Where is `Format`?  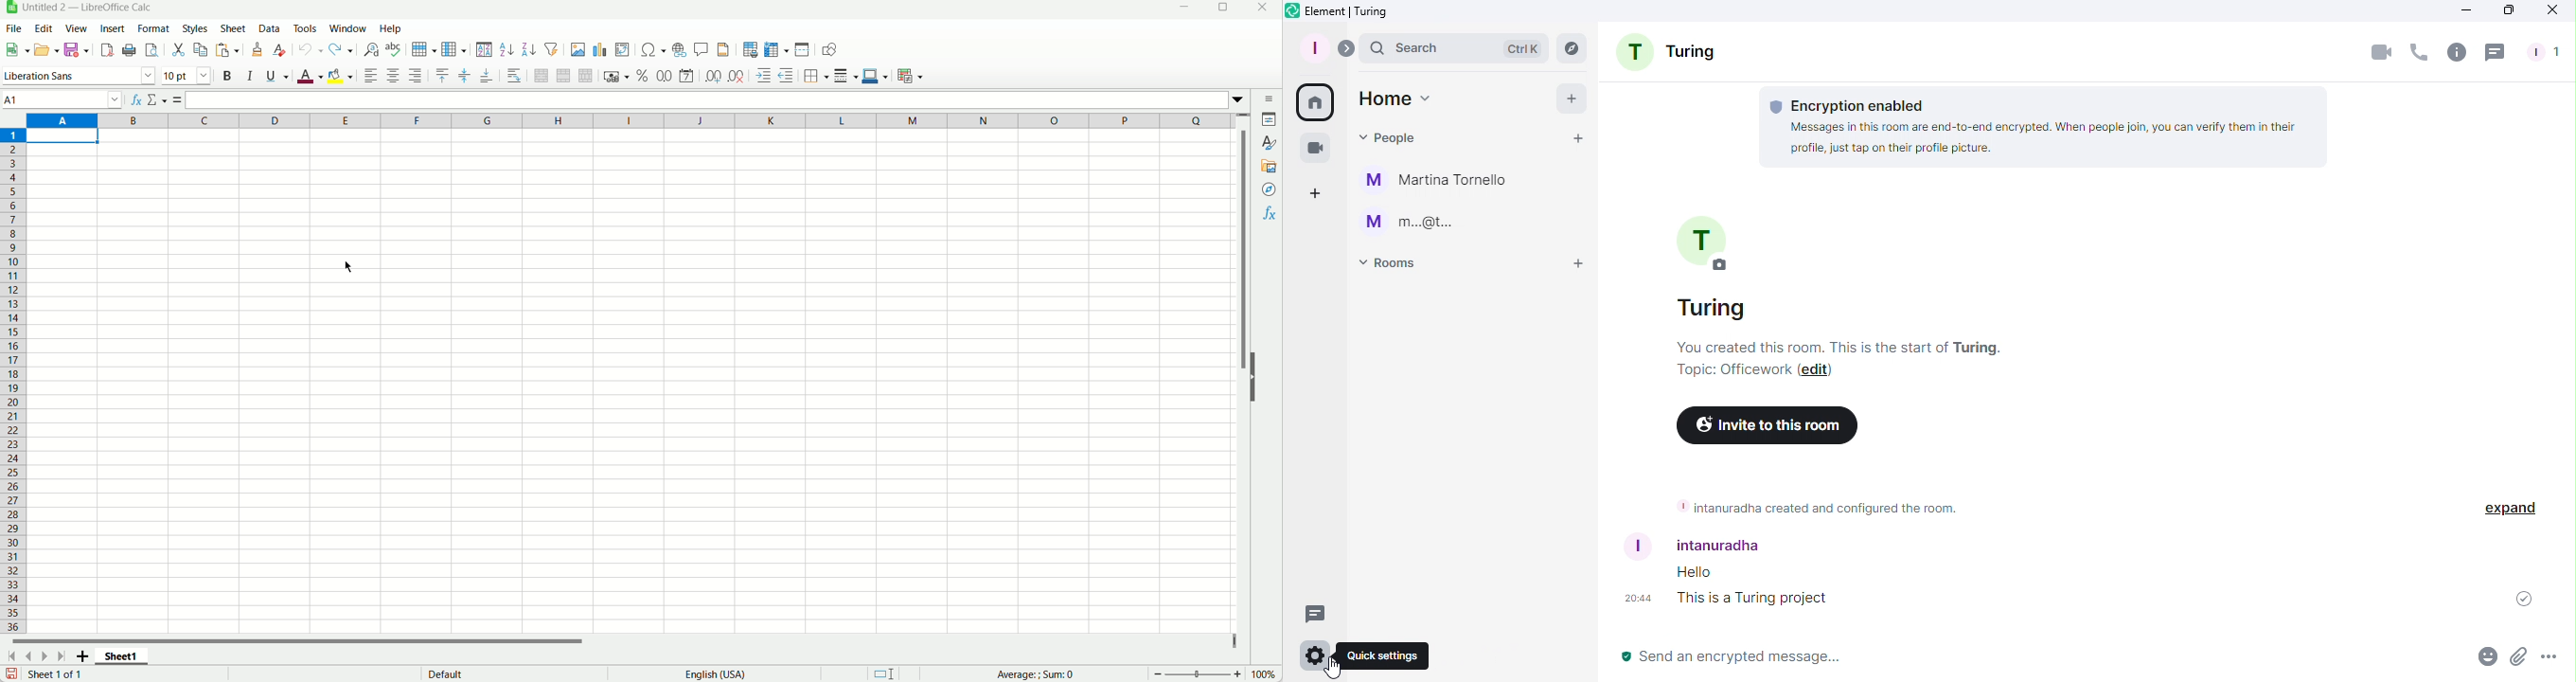
Format is located at coordinates (154, 28).